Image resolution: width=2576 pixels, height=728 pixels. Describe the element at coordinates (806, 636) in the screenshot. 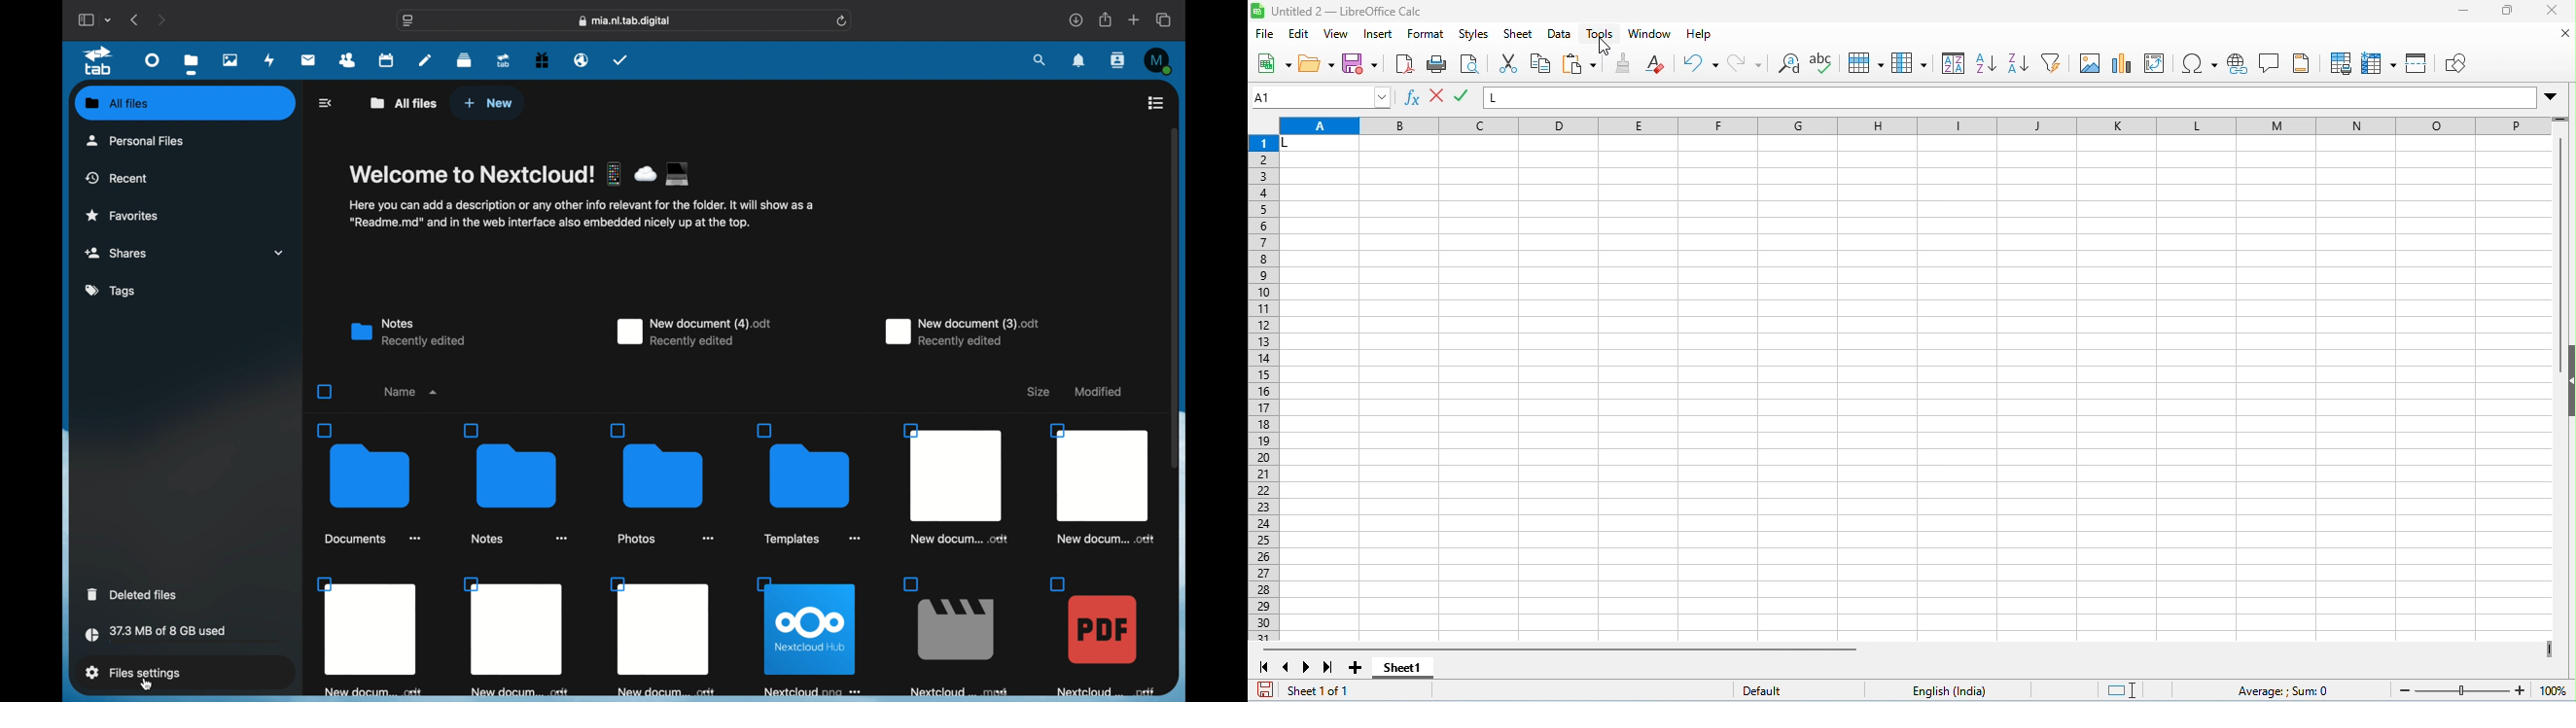

I see `file` at that location.